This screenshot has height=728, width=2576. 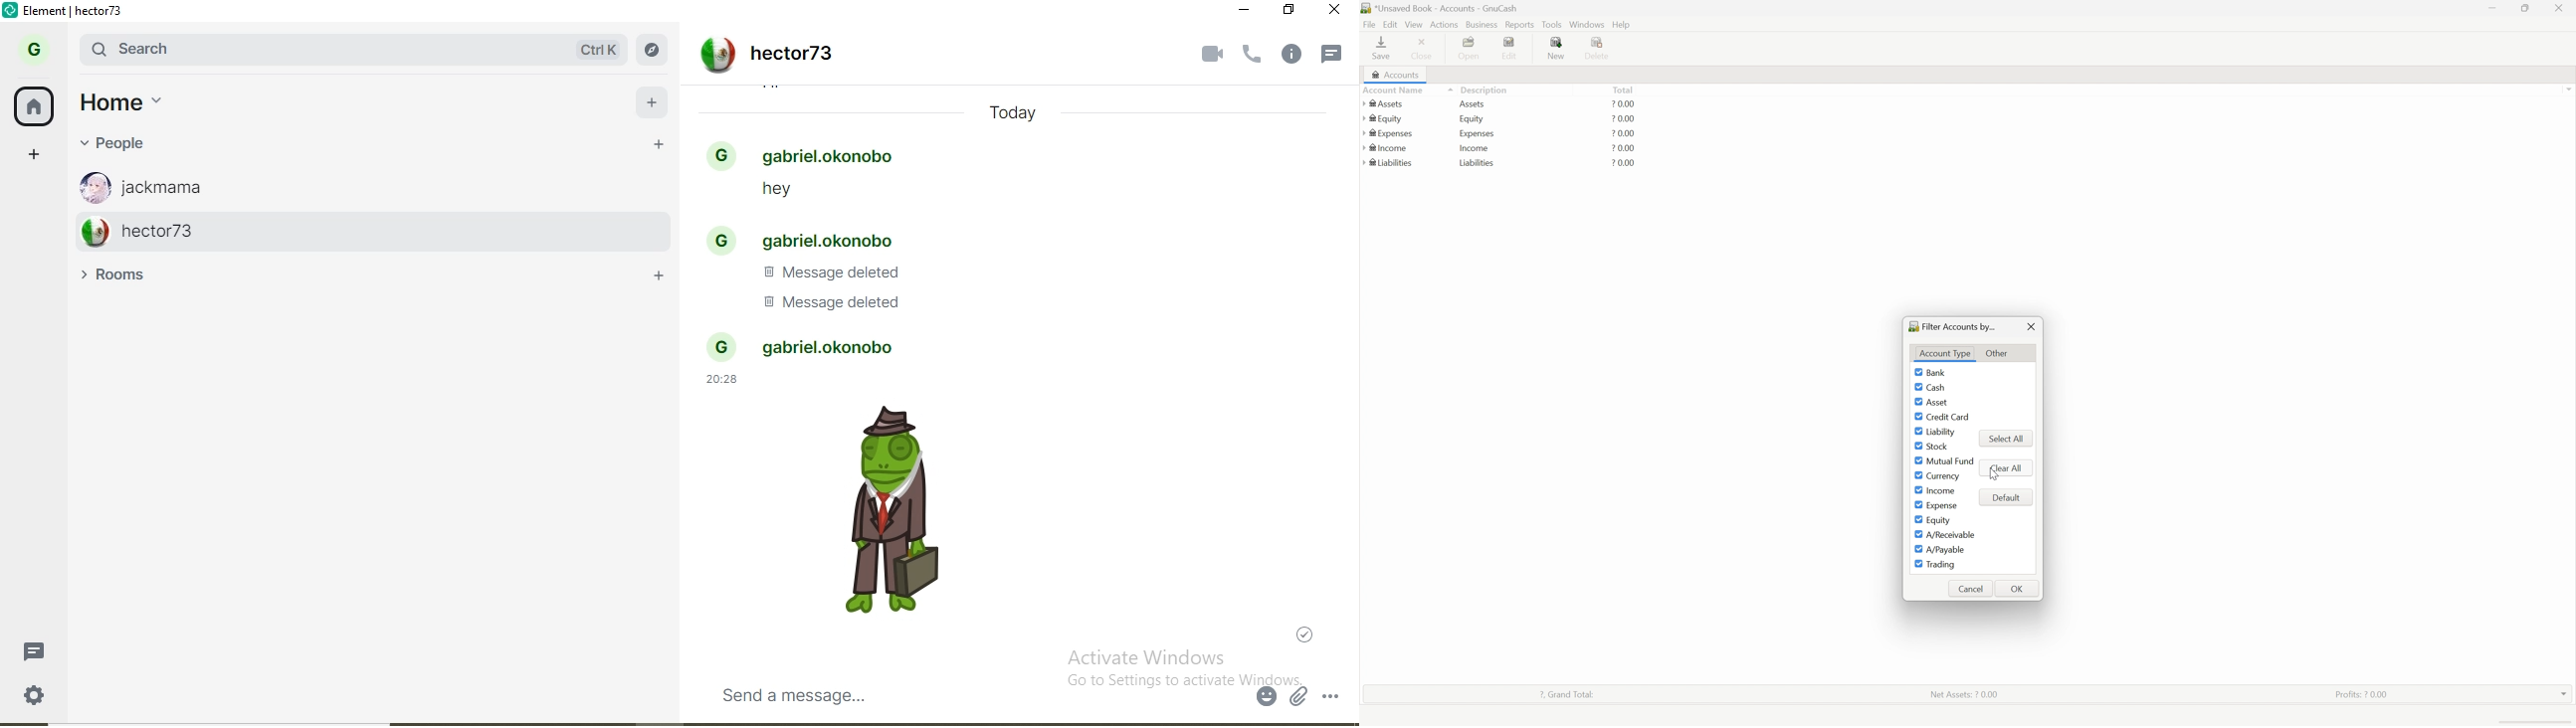 What do you see at coordinates (1950, 534) in the screenshot?
I see `A/Receivable` at bounding box center [1950, 534].